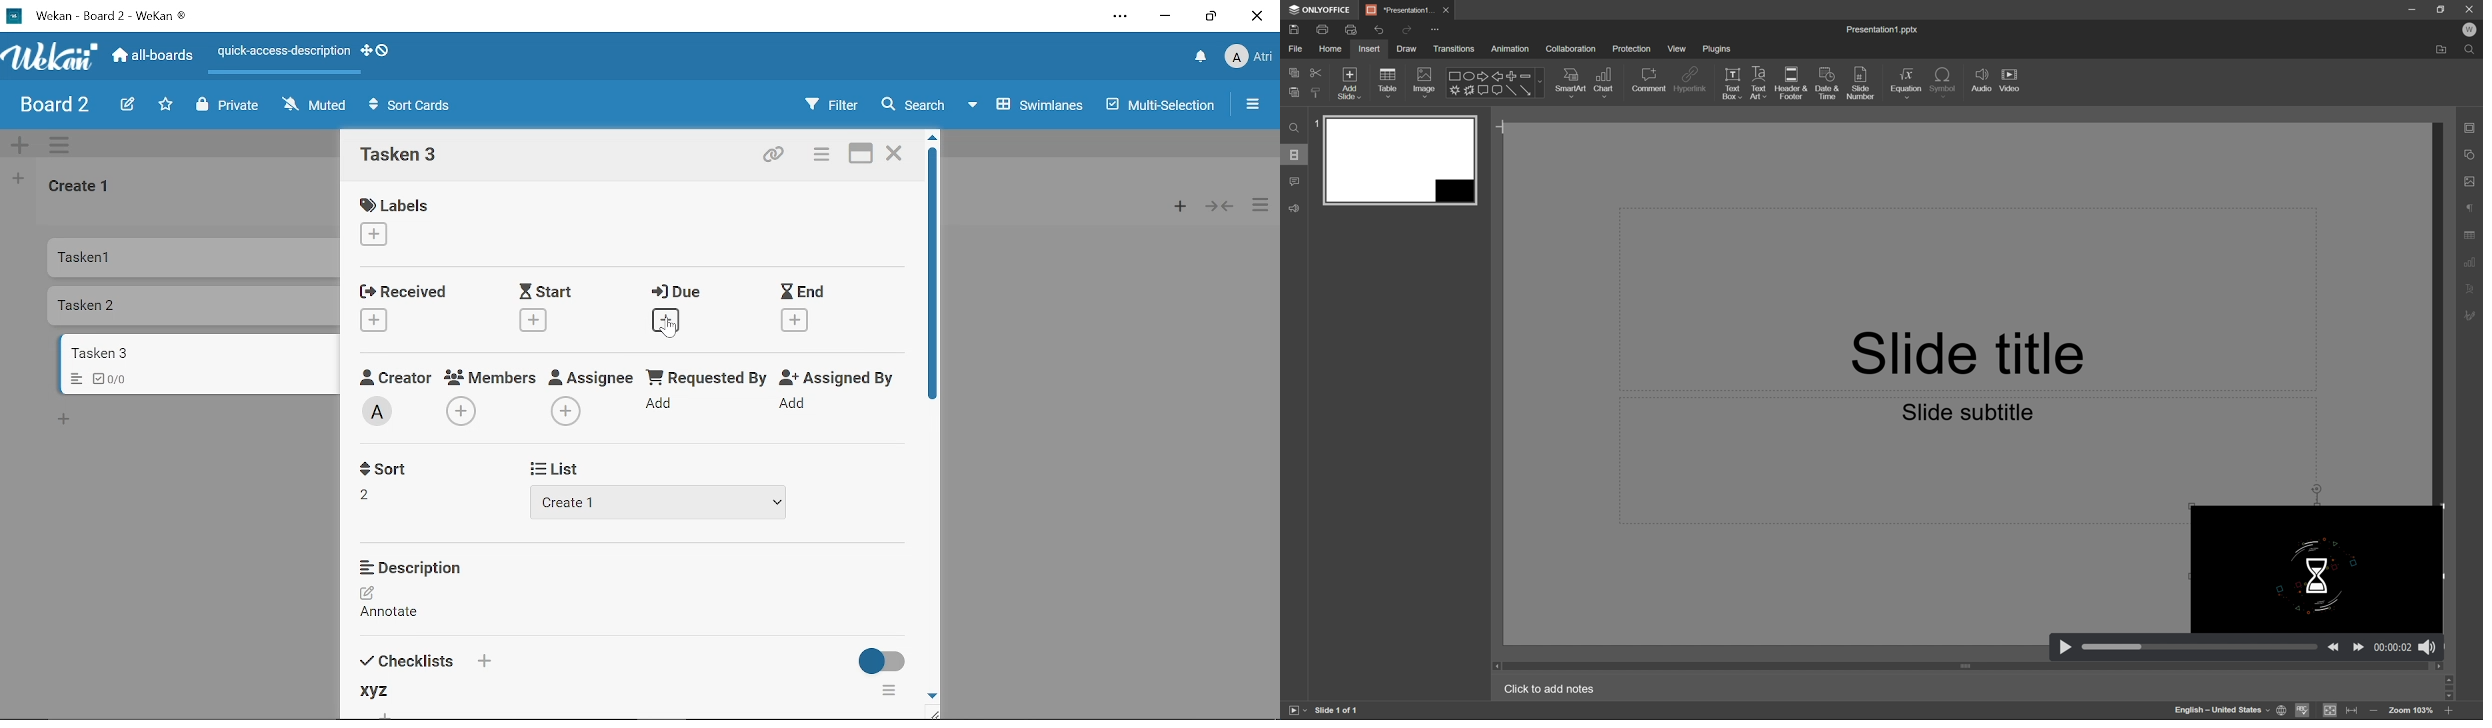  I want to click on date & time, so click(1827, 84).